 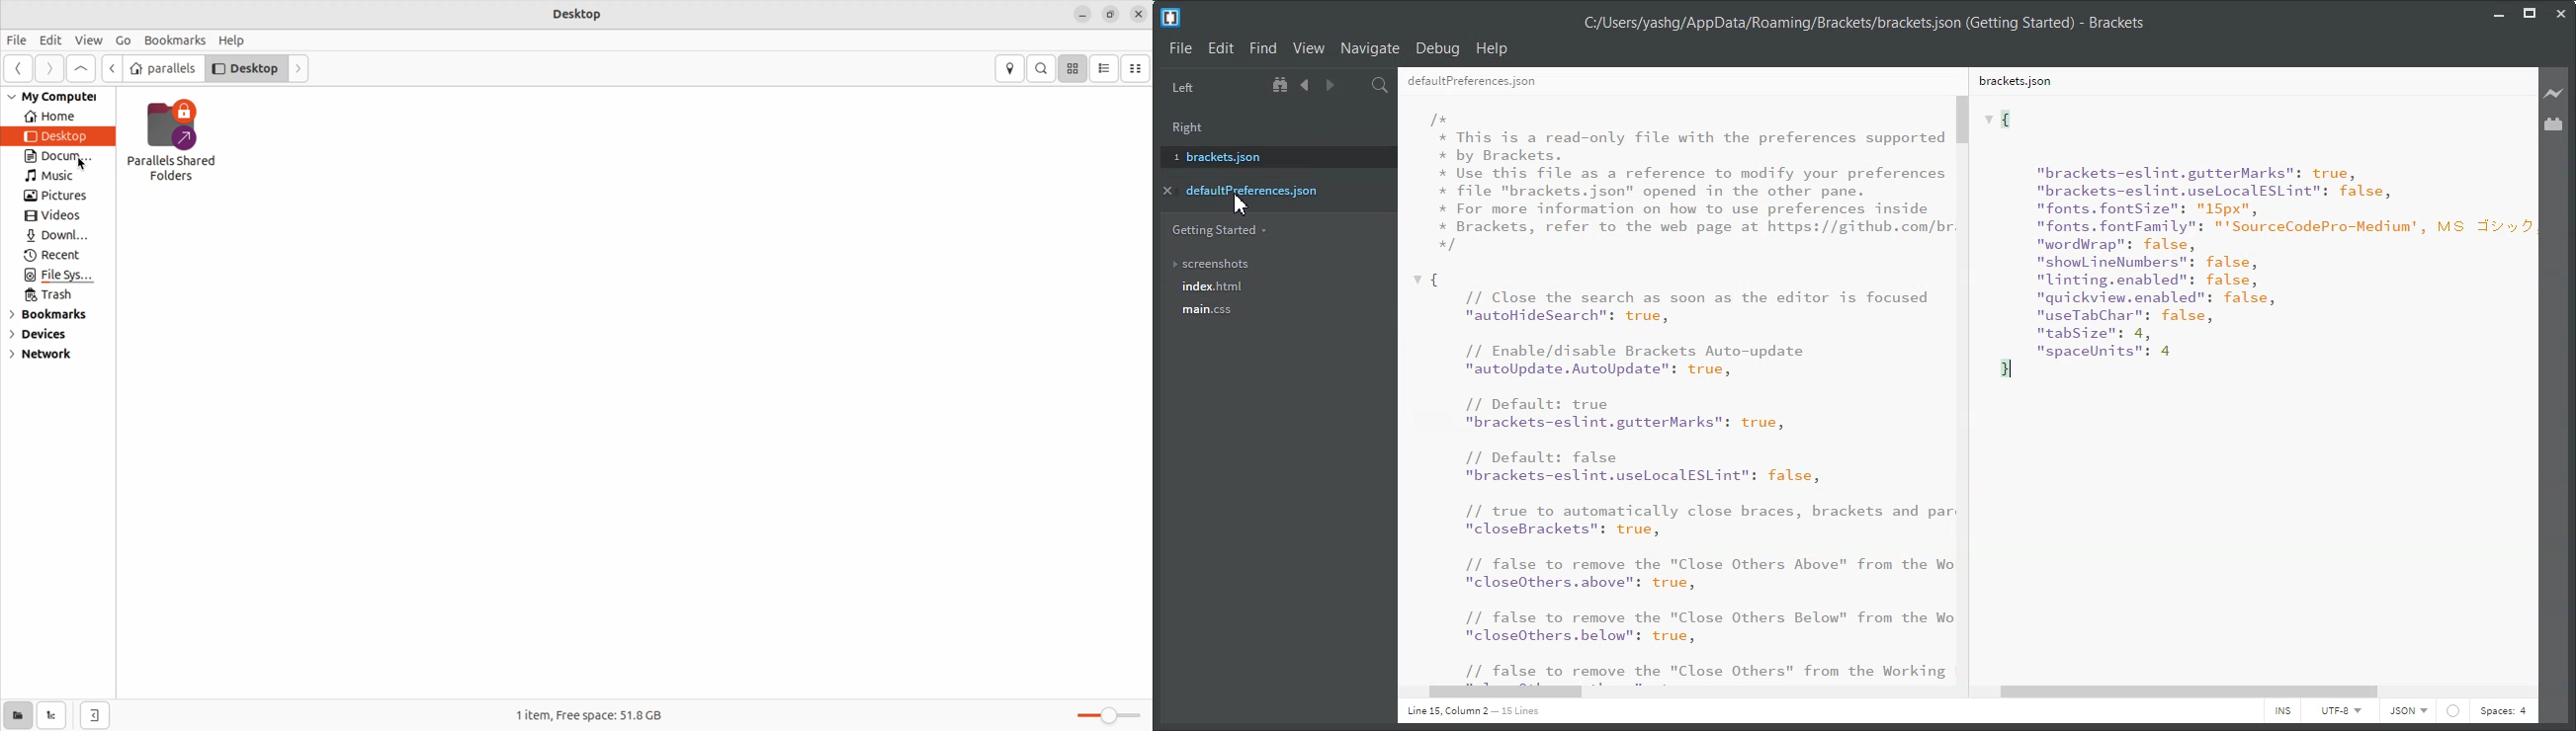 I want to click on Maximize, so click(x=2530, y=13).